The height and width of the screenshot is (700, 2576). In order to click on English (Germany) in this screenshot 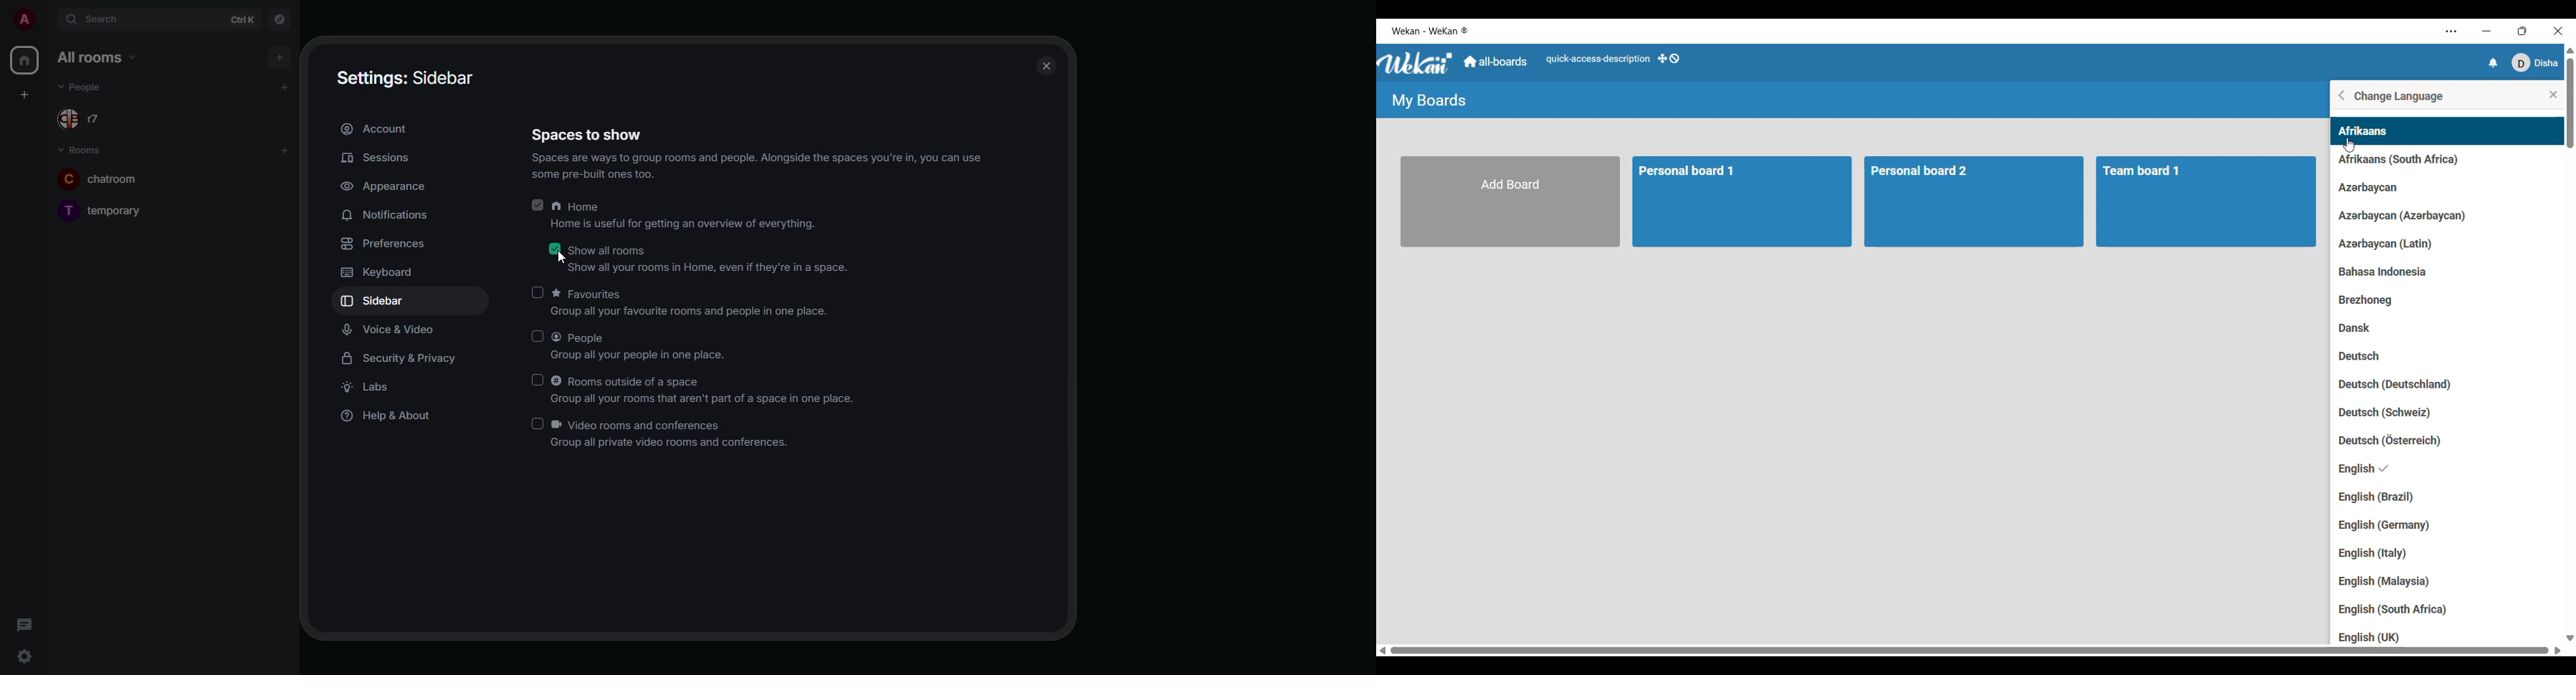, I will do `click(2383, 526)`.